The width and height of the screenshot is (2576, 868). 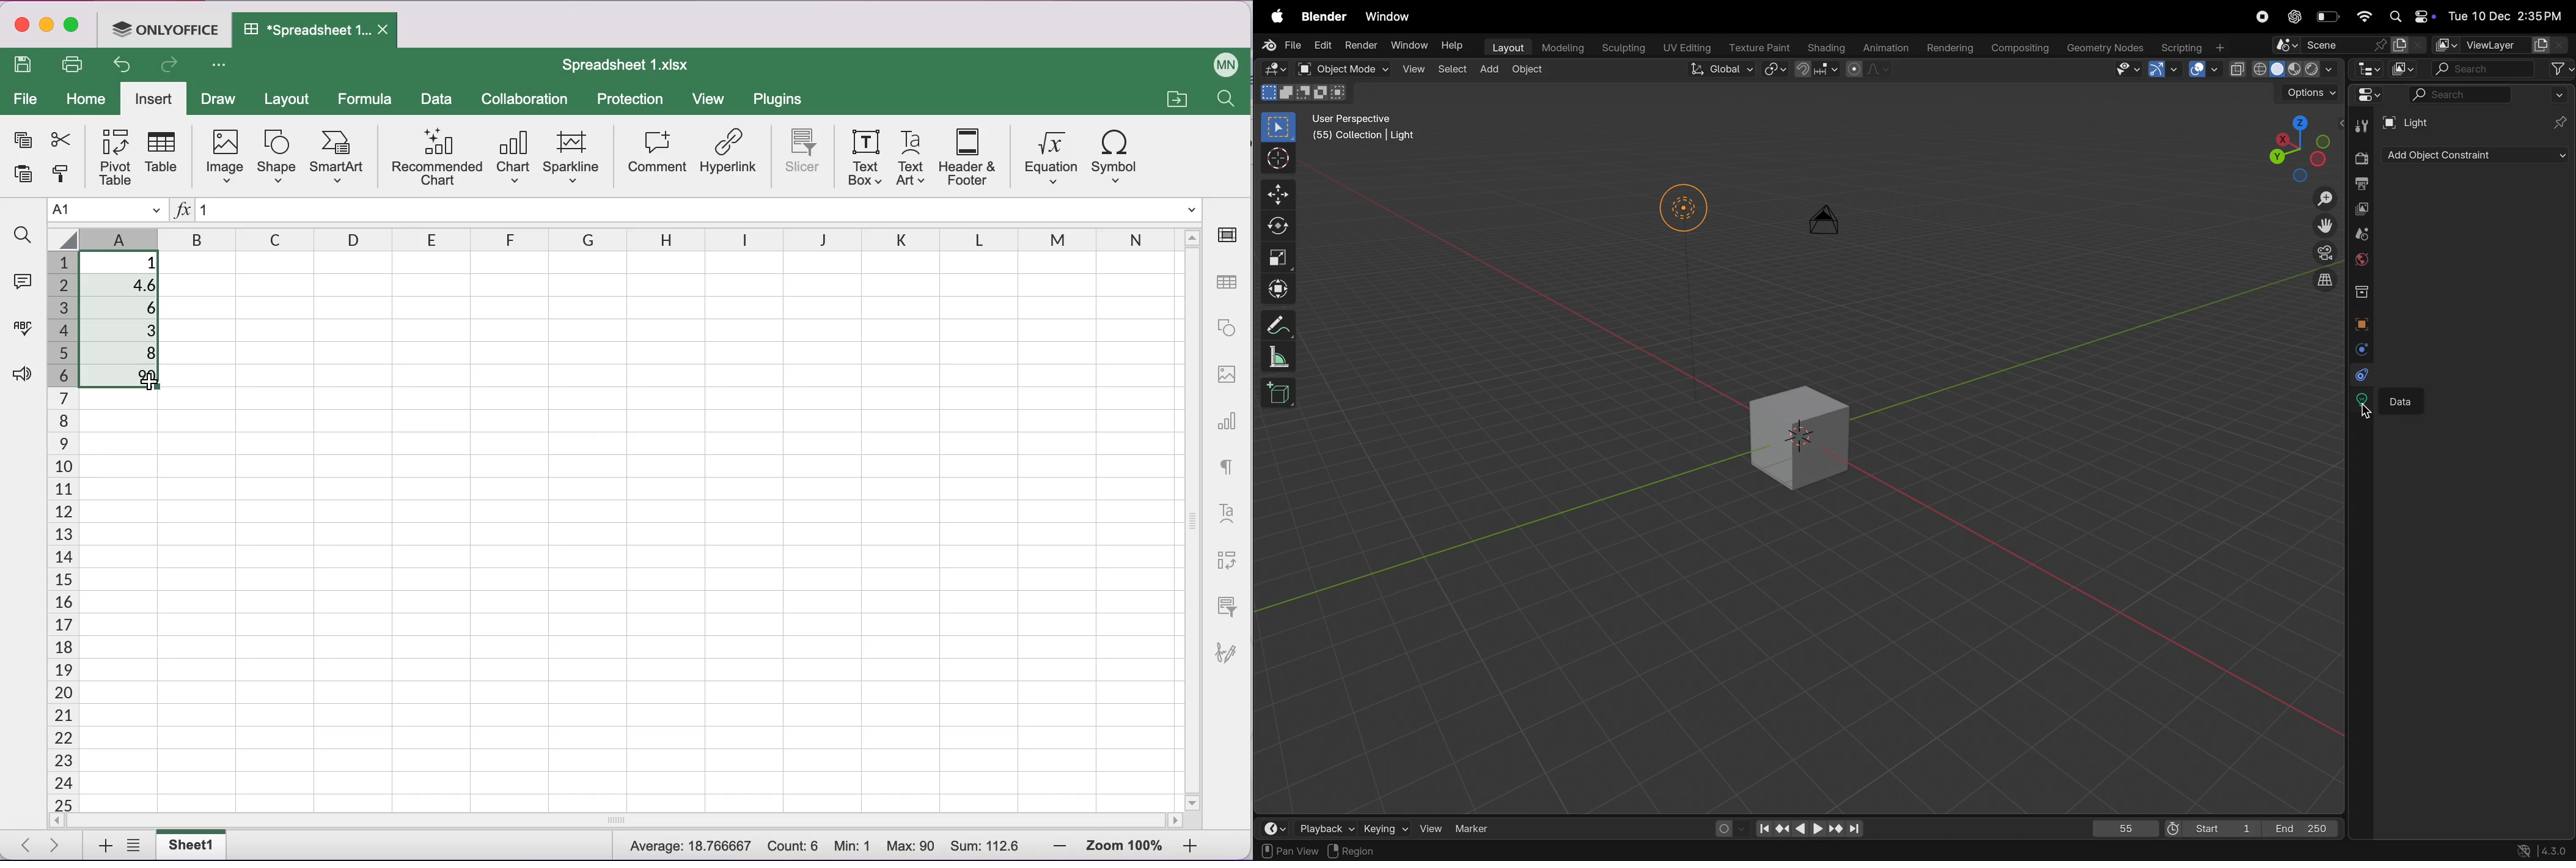 What do you see at coordinates (2325, 227) in the screenshot?
I see `move the view` at bounding box center [2325, 227].